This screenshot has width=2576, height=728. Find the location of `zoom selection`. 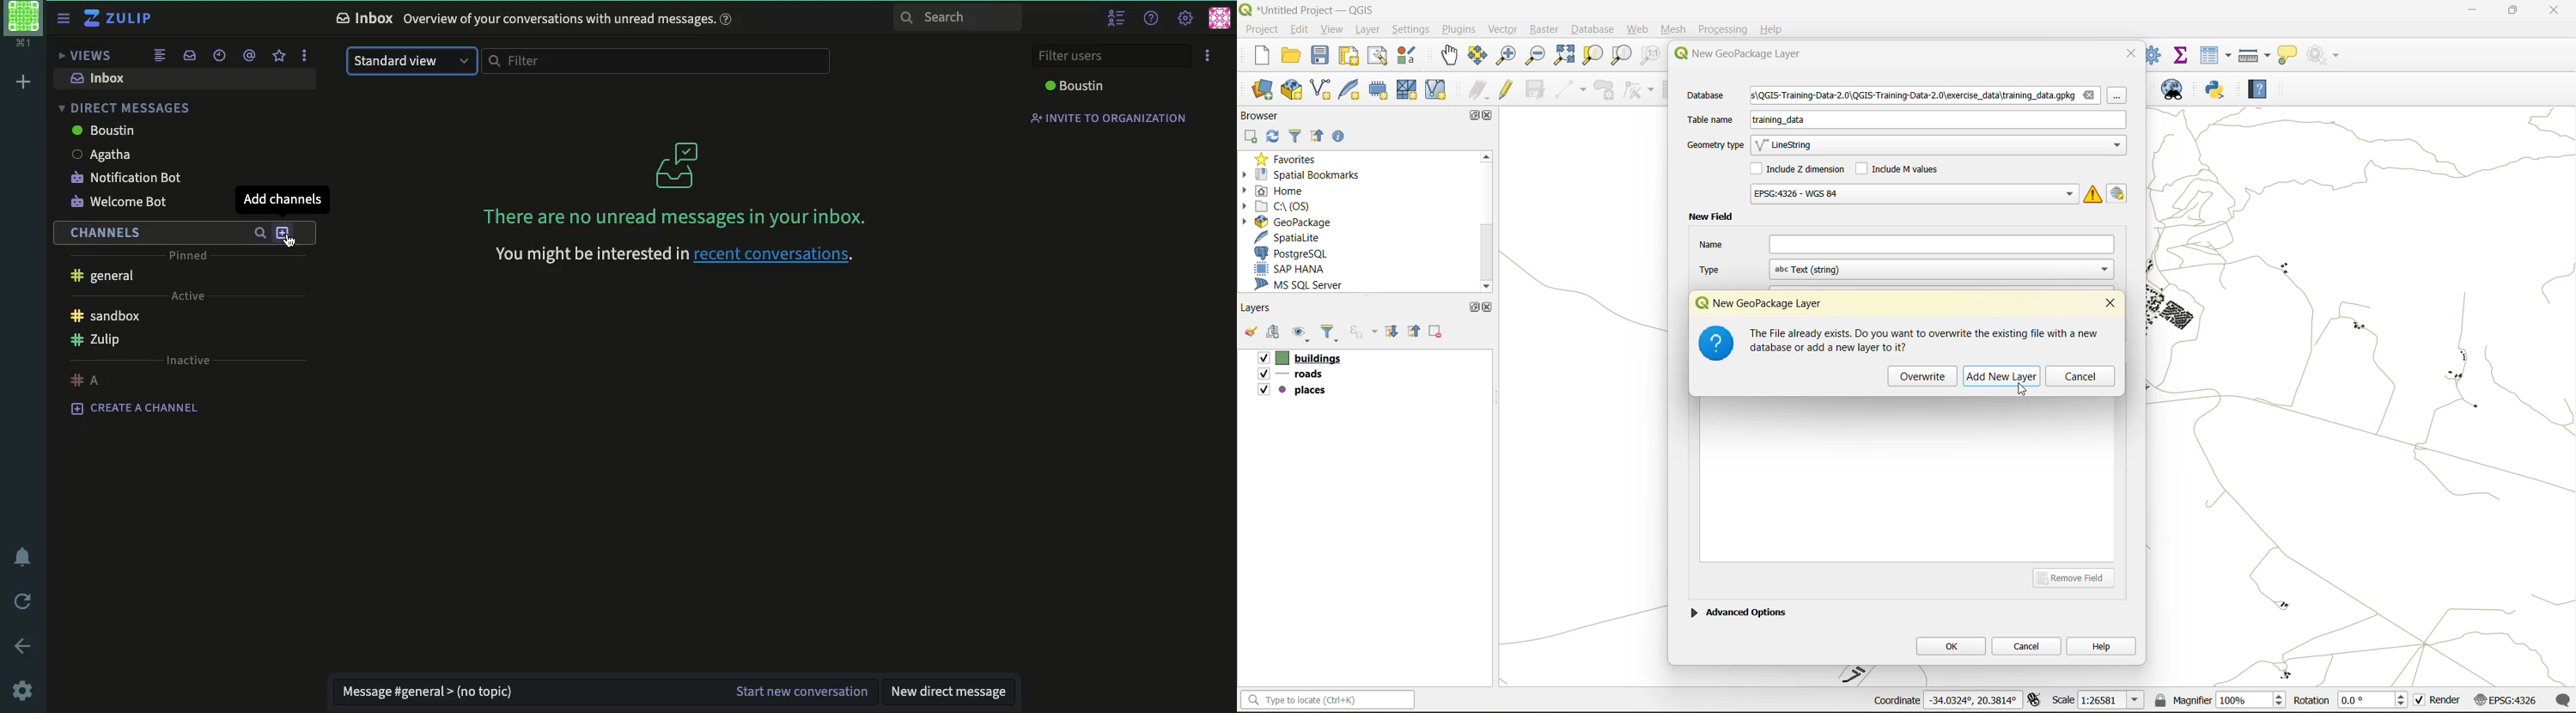

zoom selection is located at coordinates (1595, 55).